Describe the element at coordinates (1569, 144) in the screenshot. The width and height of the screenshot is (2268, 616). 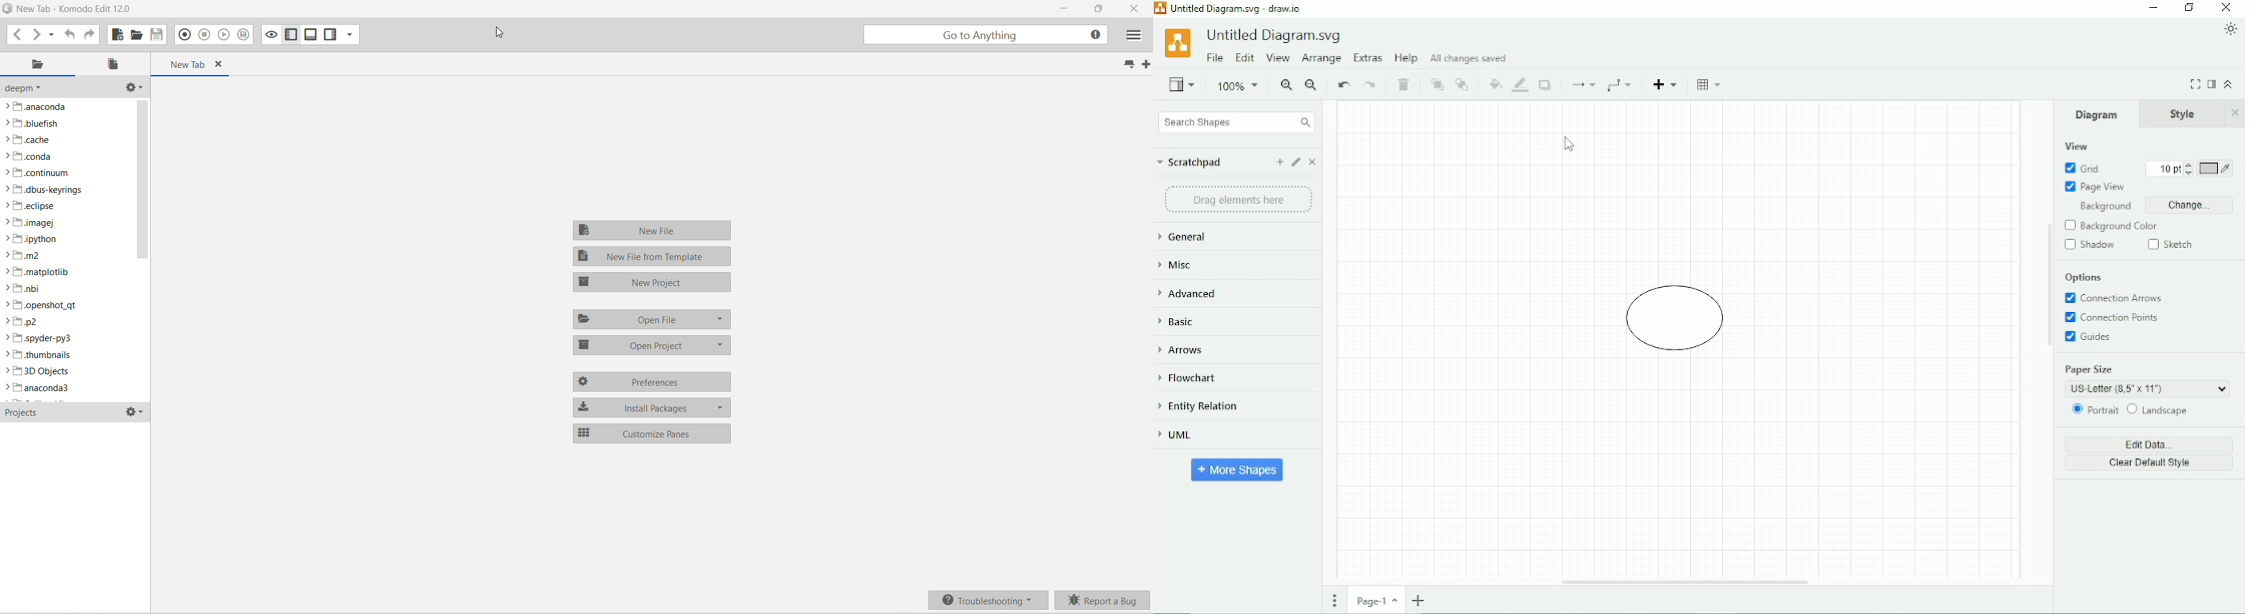
I see `Cursor AFTER_LAST_ACTION` at that location.